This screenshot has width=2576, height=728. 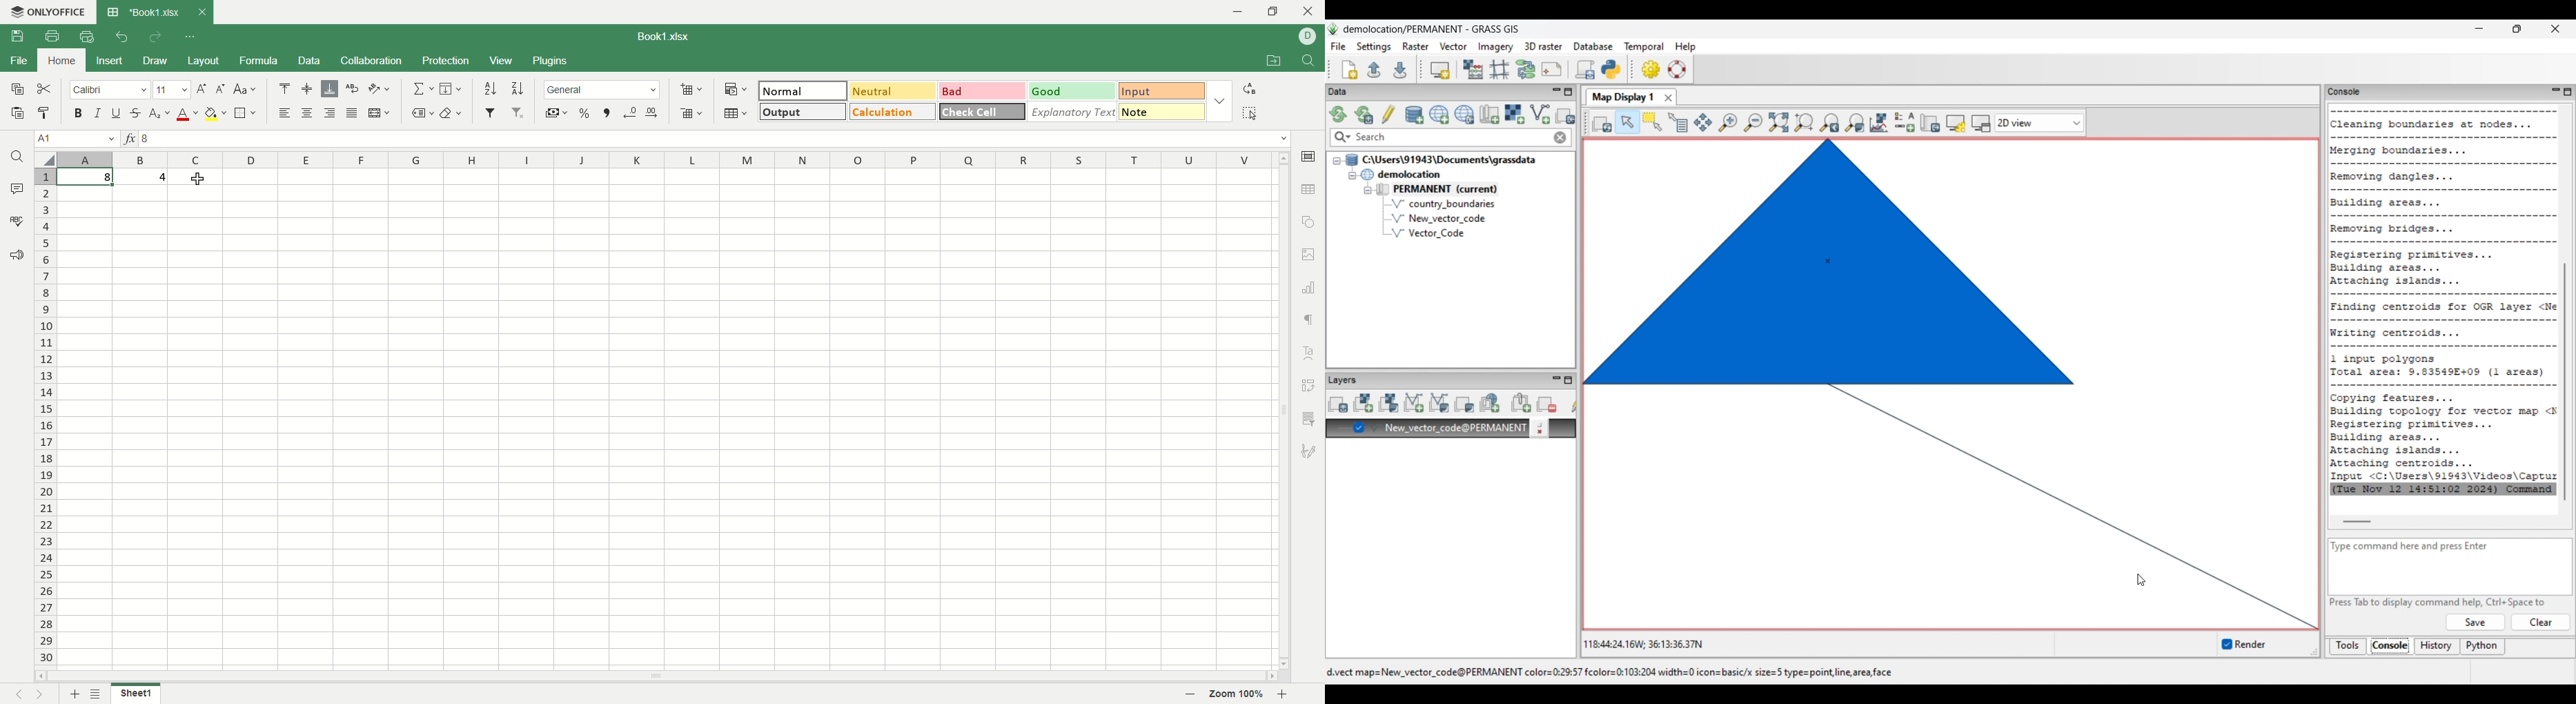 I want to click on font color, so click(x=188, y=115).